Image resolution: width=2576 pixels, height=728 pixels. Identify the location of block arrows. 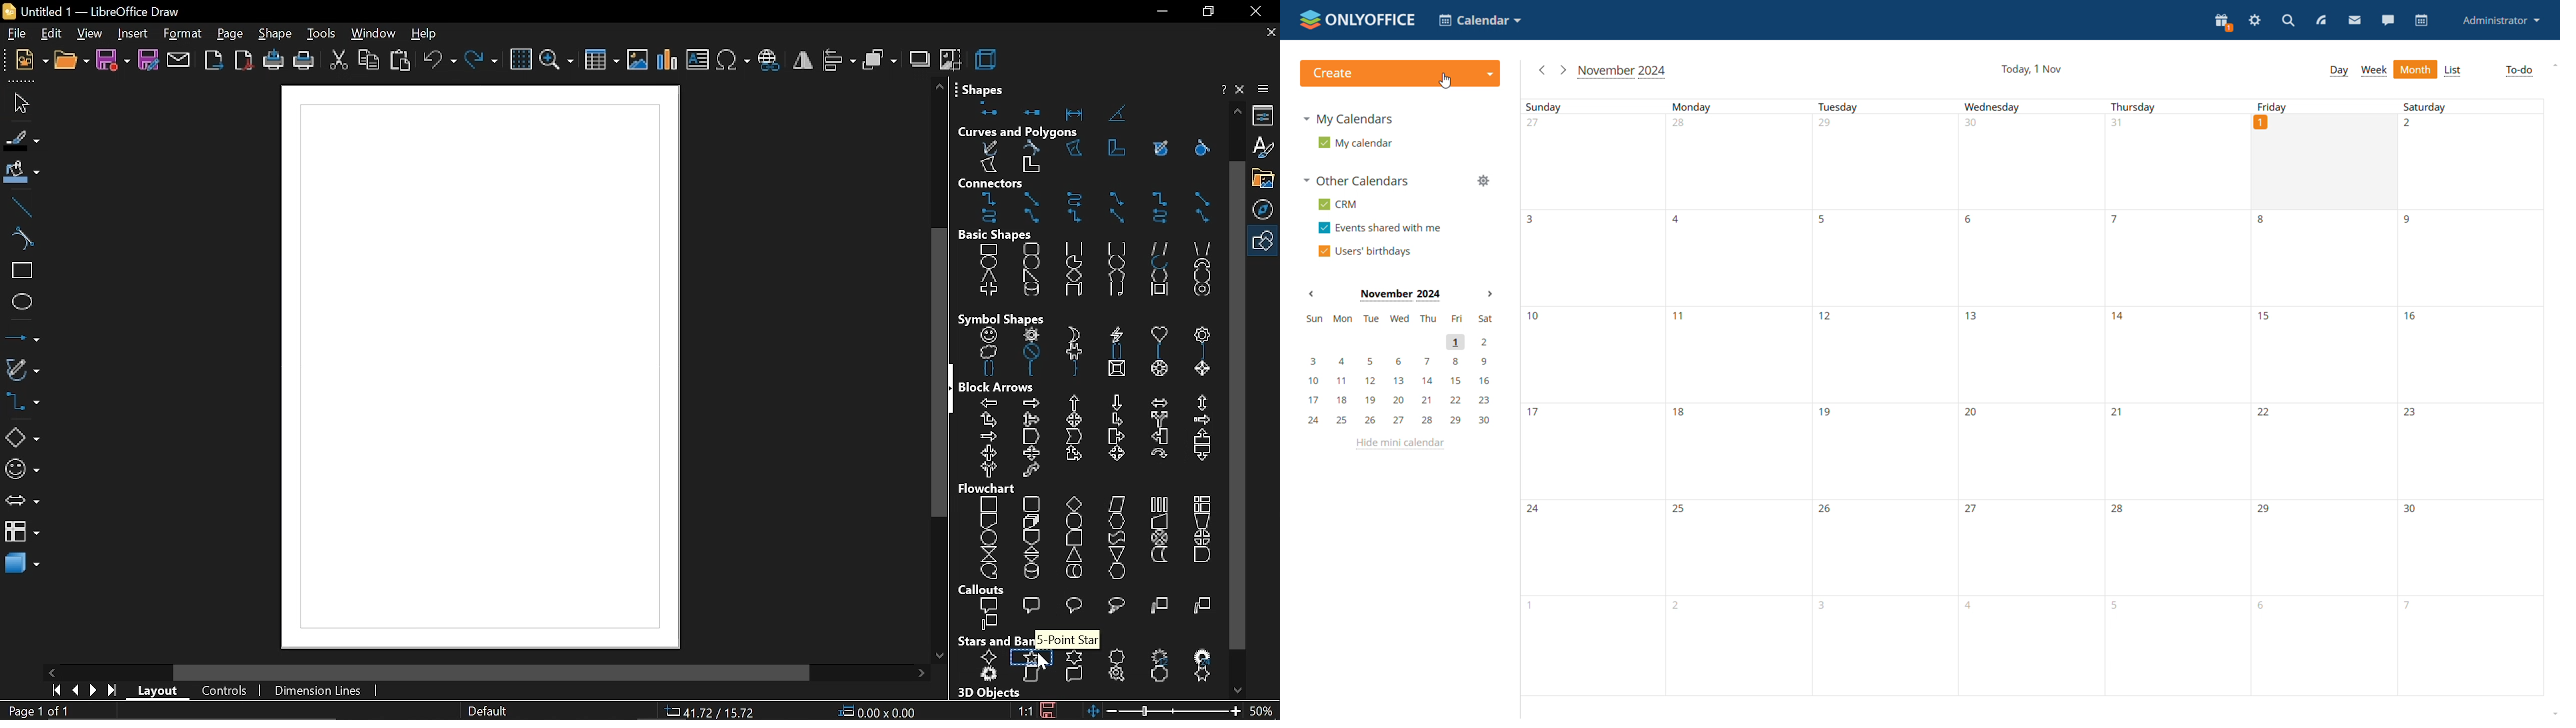
(1094, 436).